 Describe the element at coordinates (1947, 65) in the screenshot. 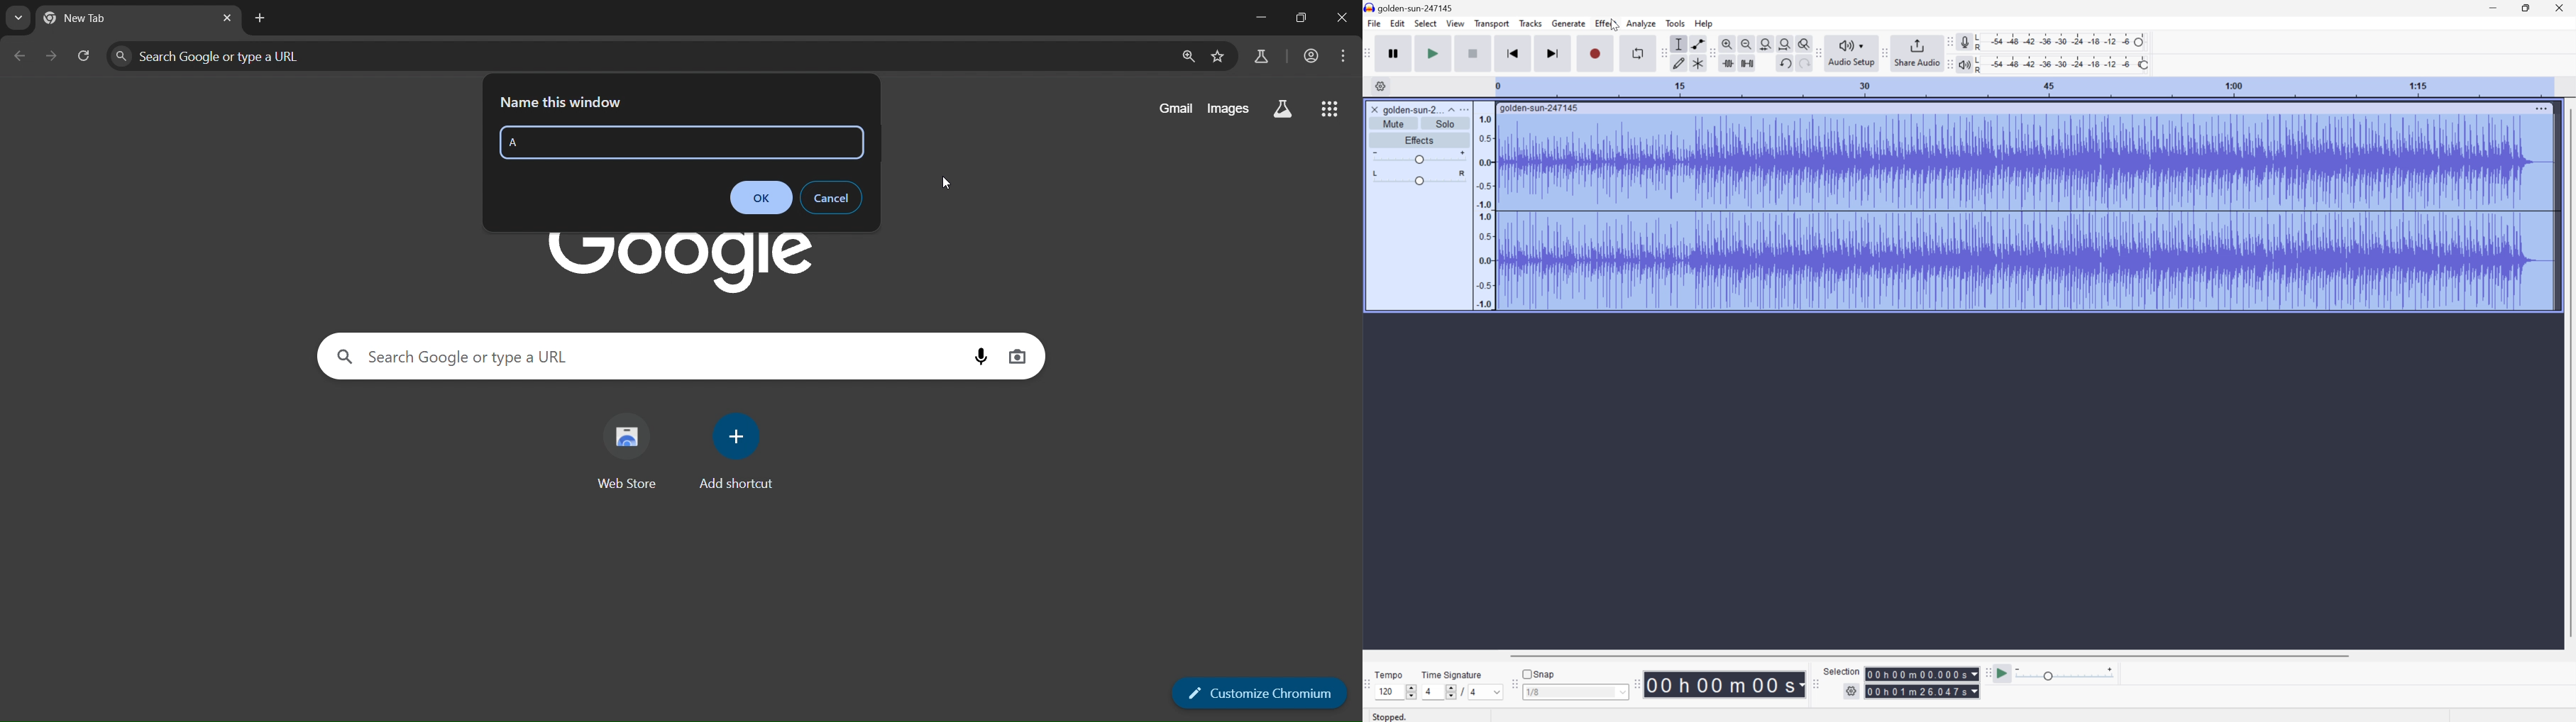

I see `Audacity playback meter toolbar` at that location.